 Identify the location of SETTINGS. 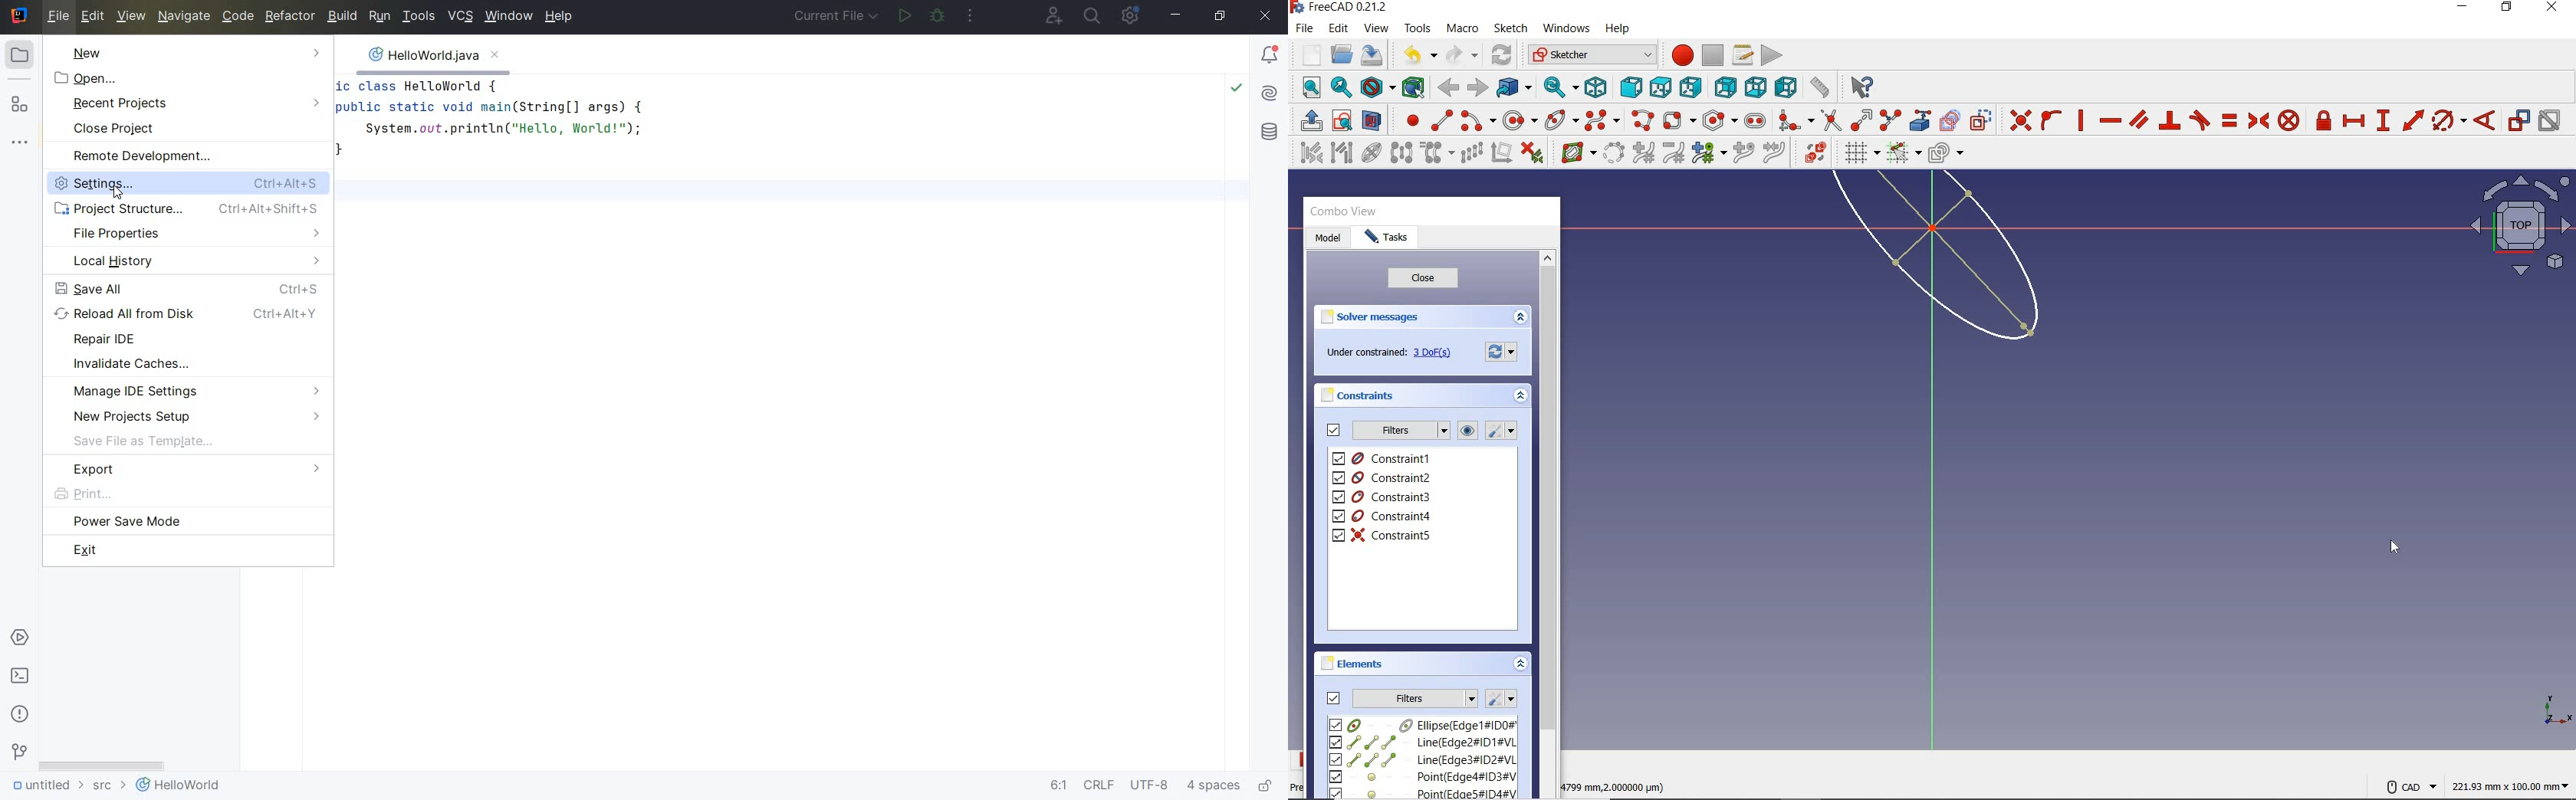
(80, 184).